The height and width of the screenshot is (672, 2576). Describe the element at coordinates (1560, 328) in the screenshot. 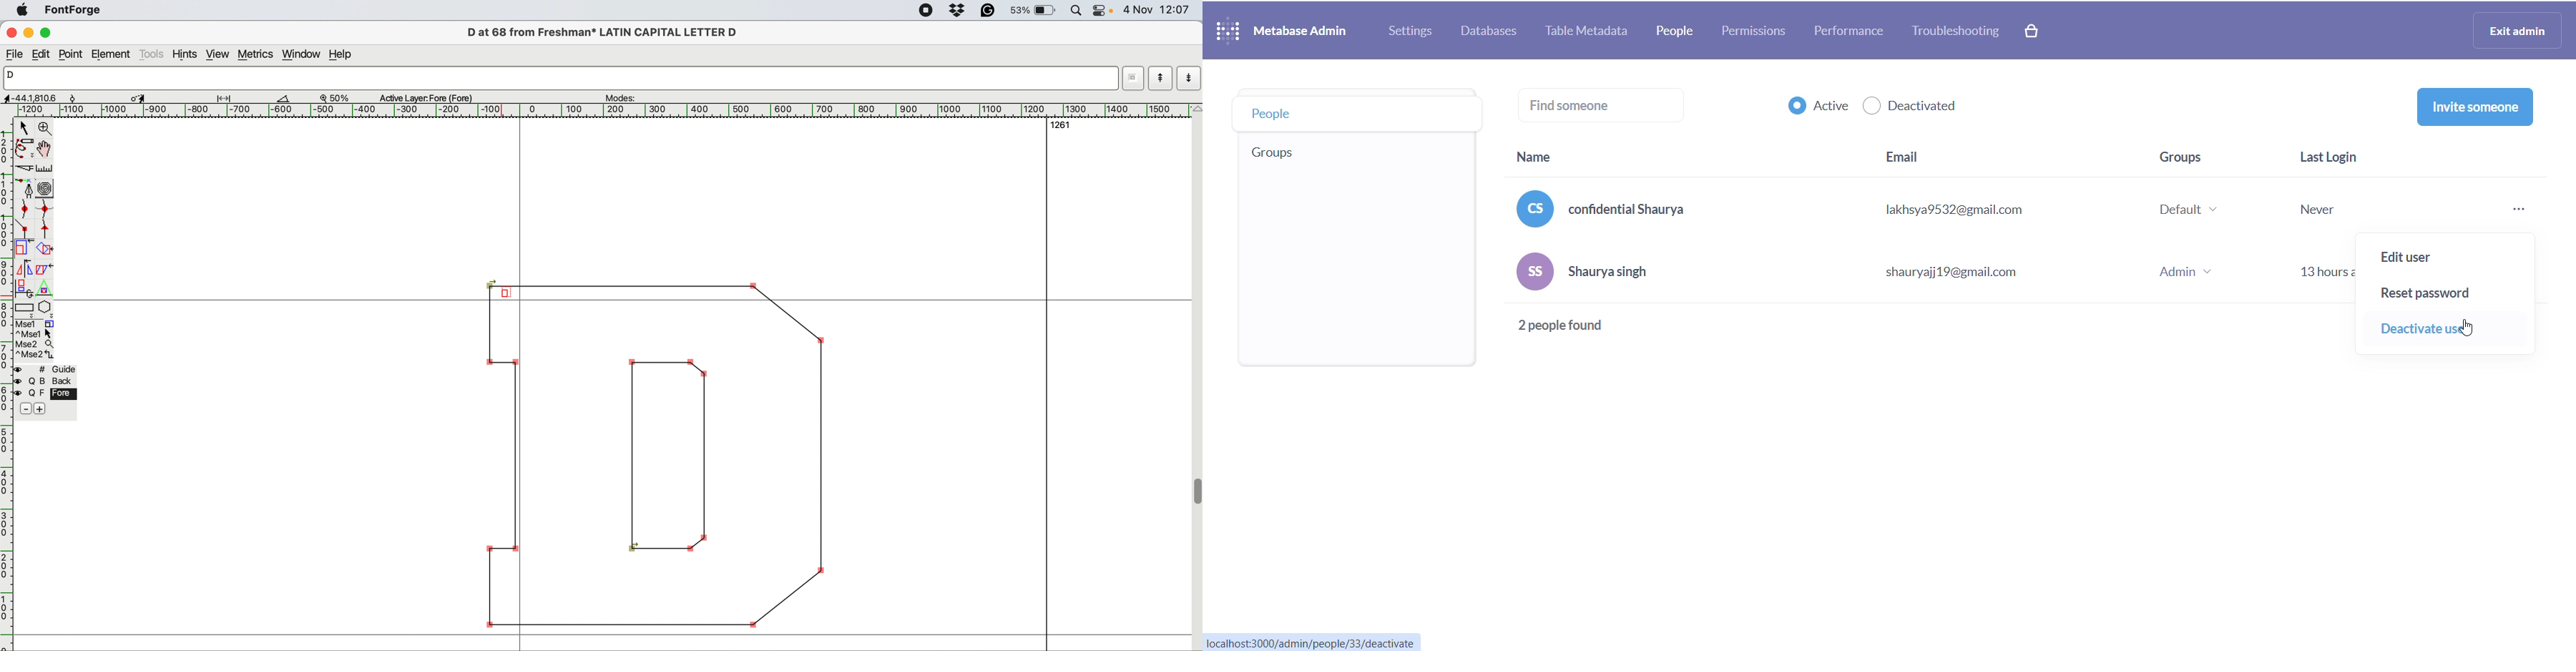

I see `2 people found` at that location.